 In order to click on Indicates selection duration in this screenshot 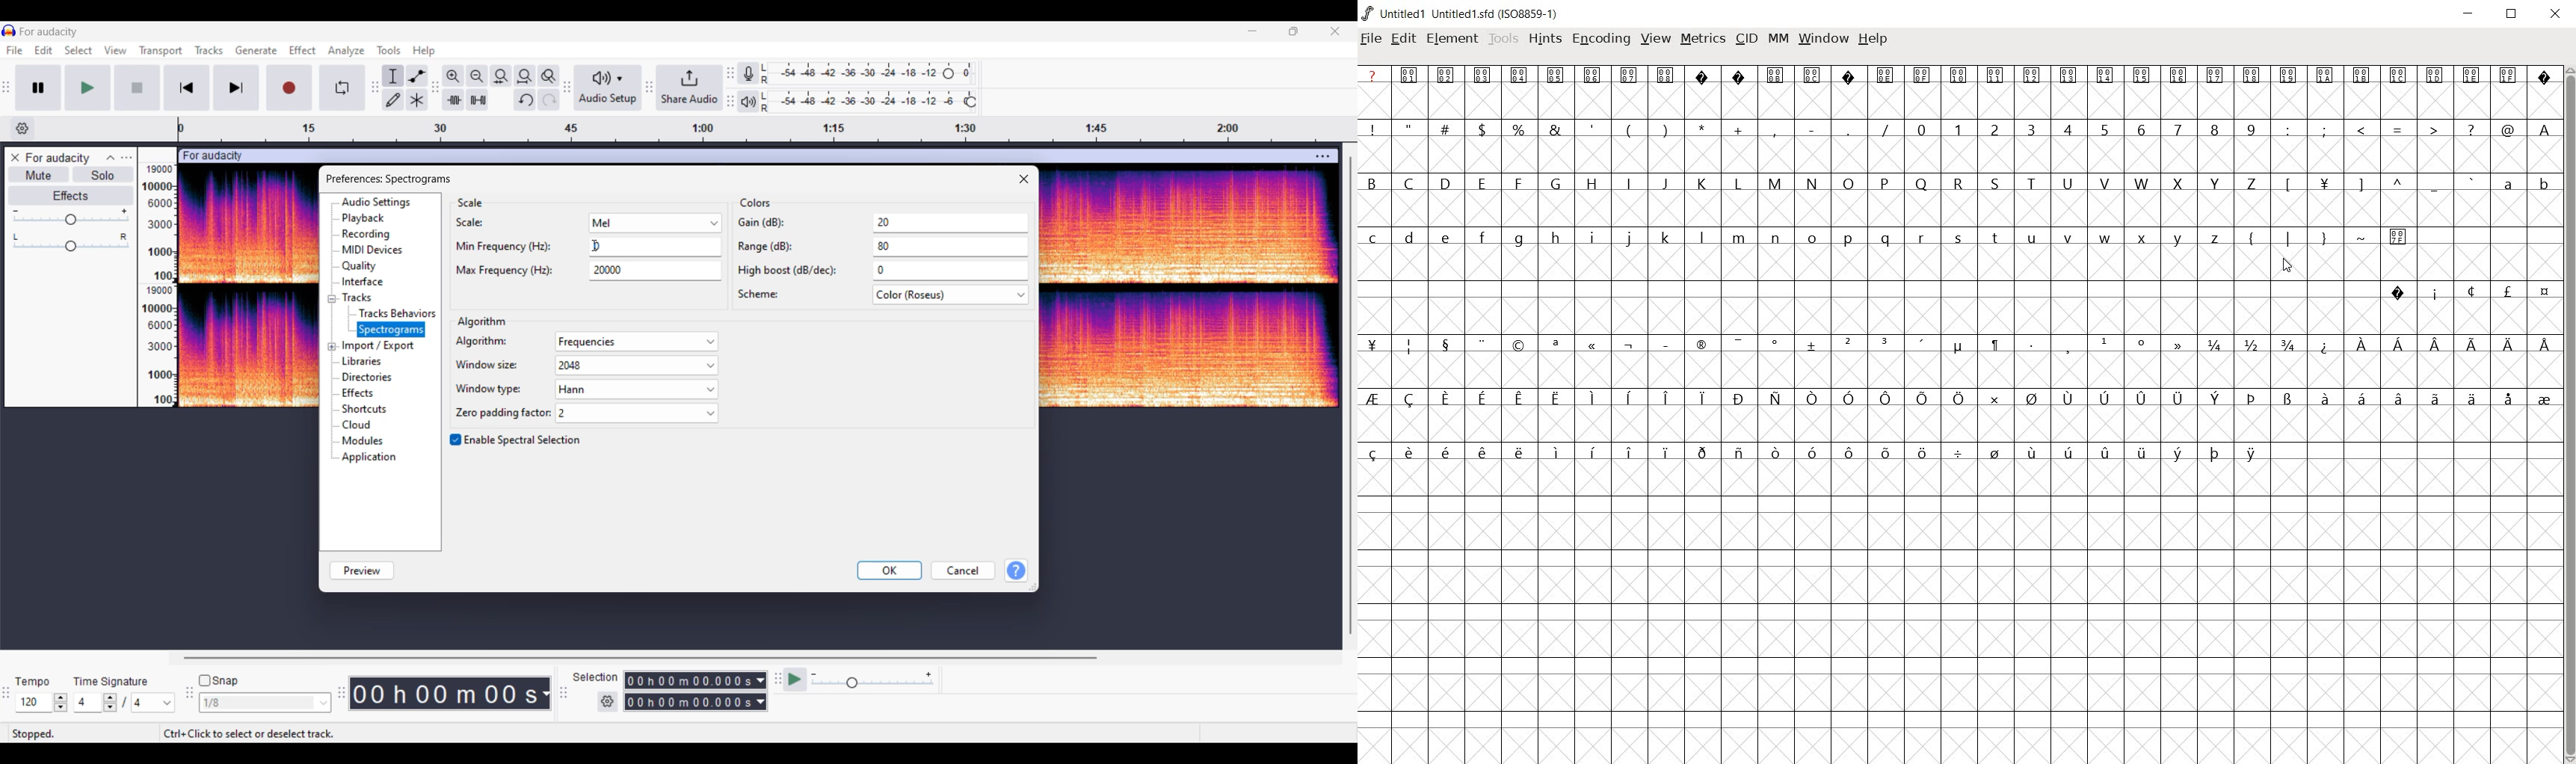, I will do `click(596, 677)`.